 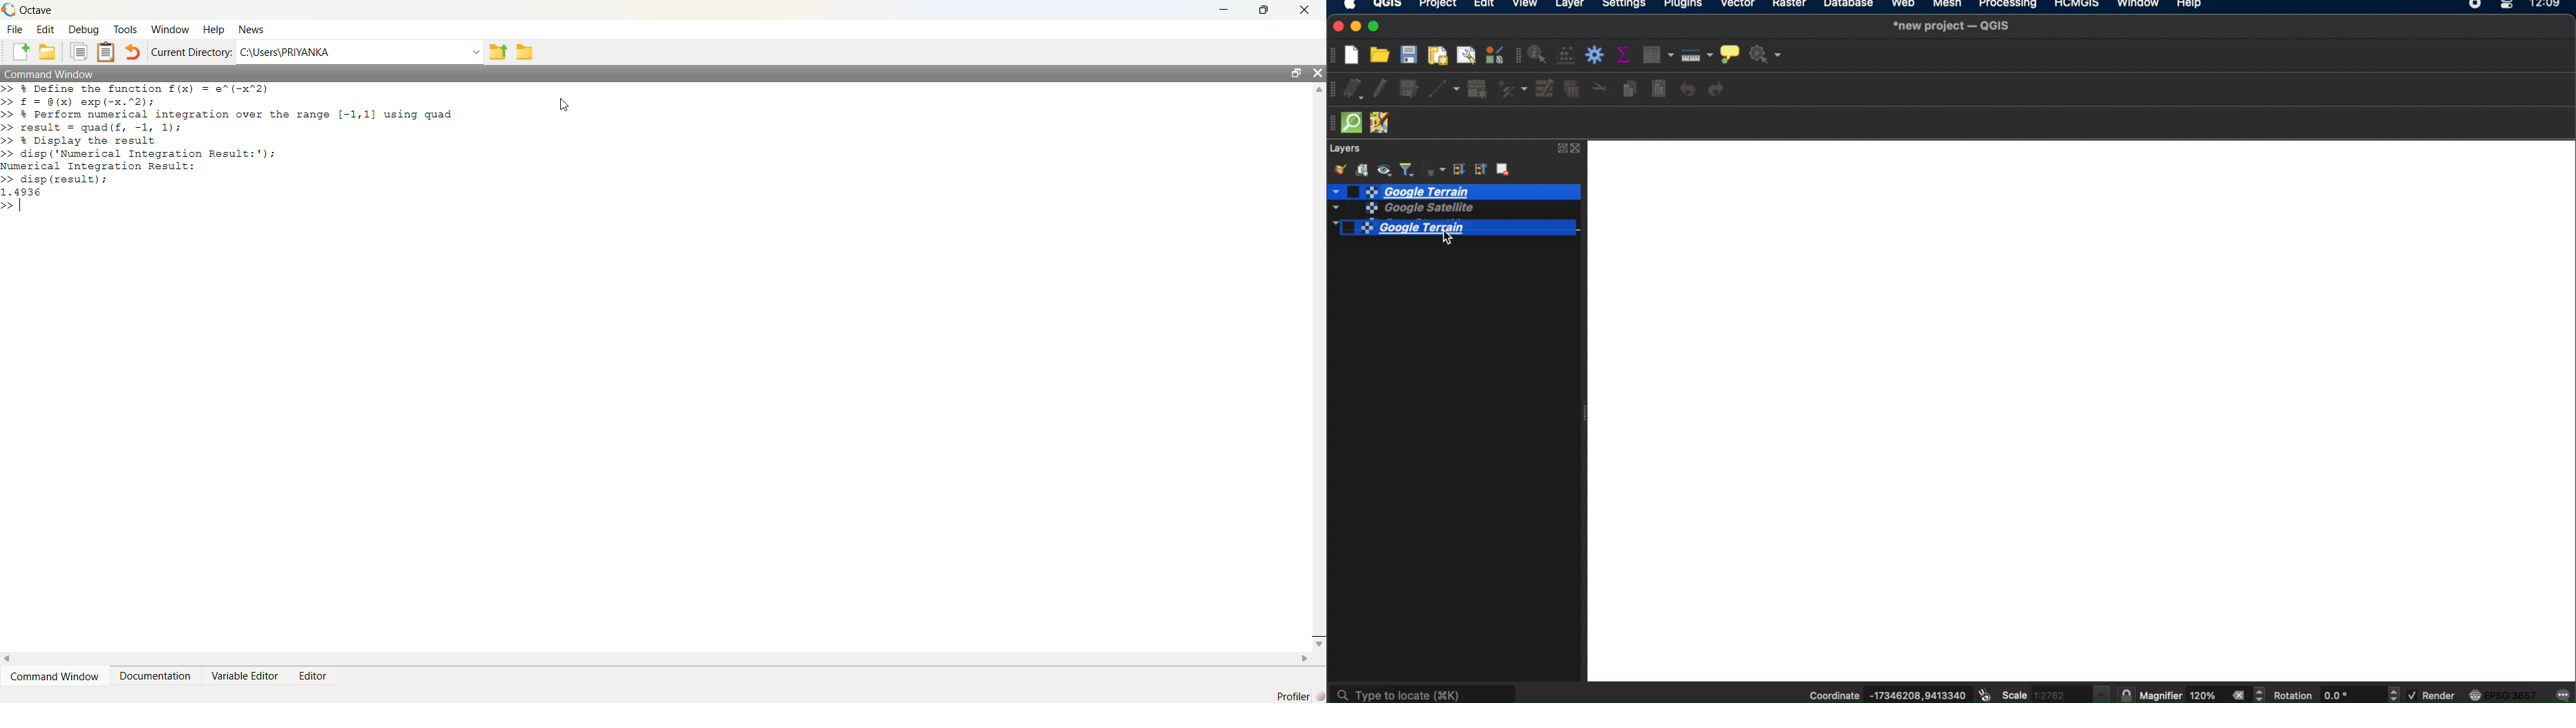 What do you see at coordinates (1468, 55) in the screenshot?
I see `show layout manager` at bounding box center [1468, 55].